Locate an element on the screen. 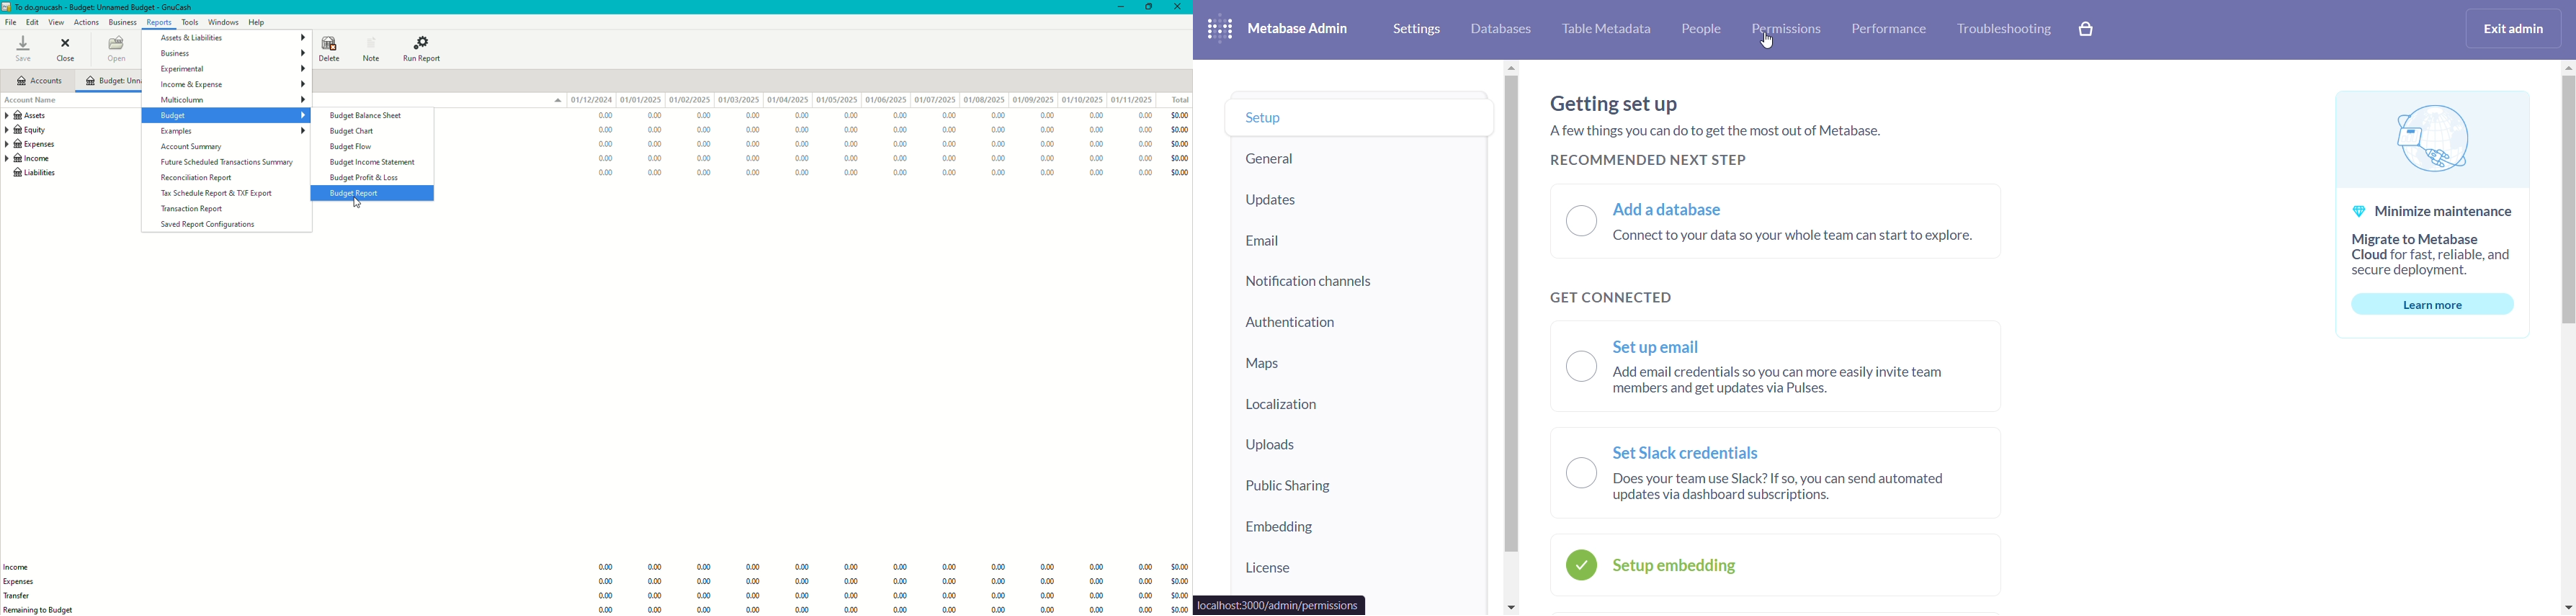  Business is located at coordinates (122, 21).